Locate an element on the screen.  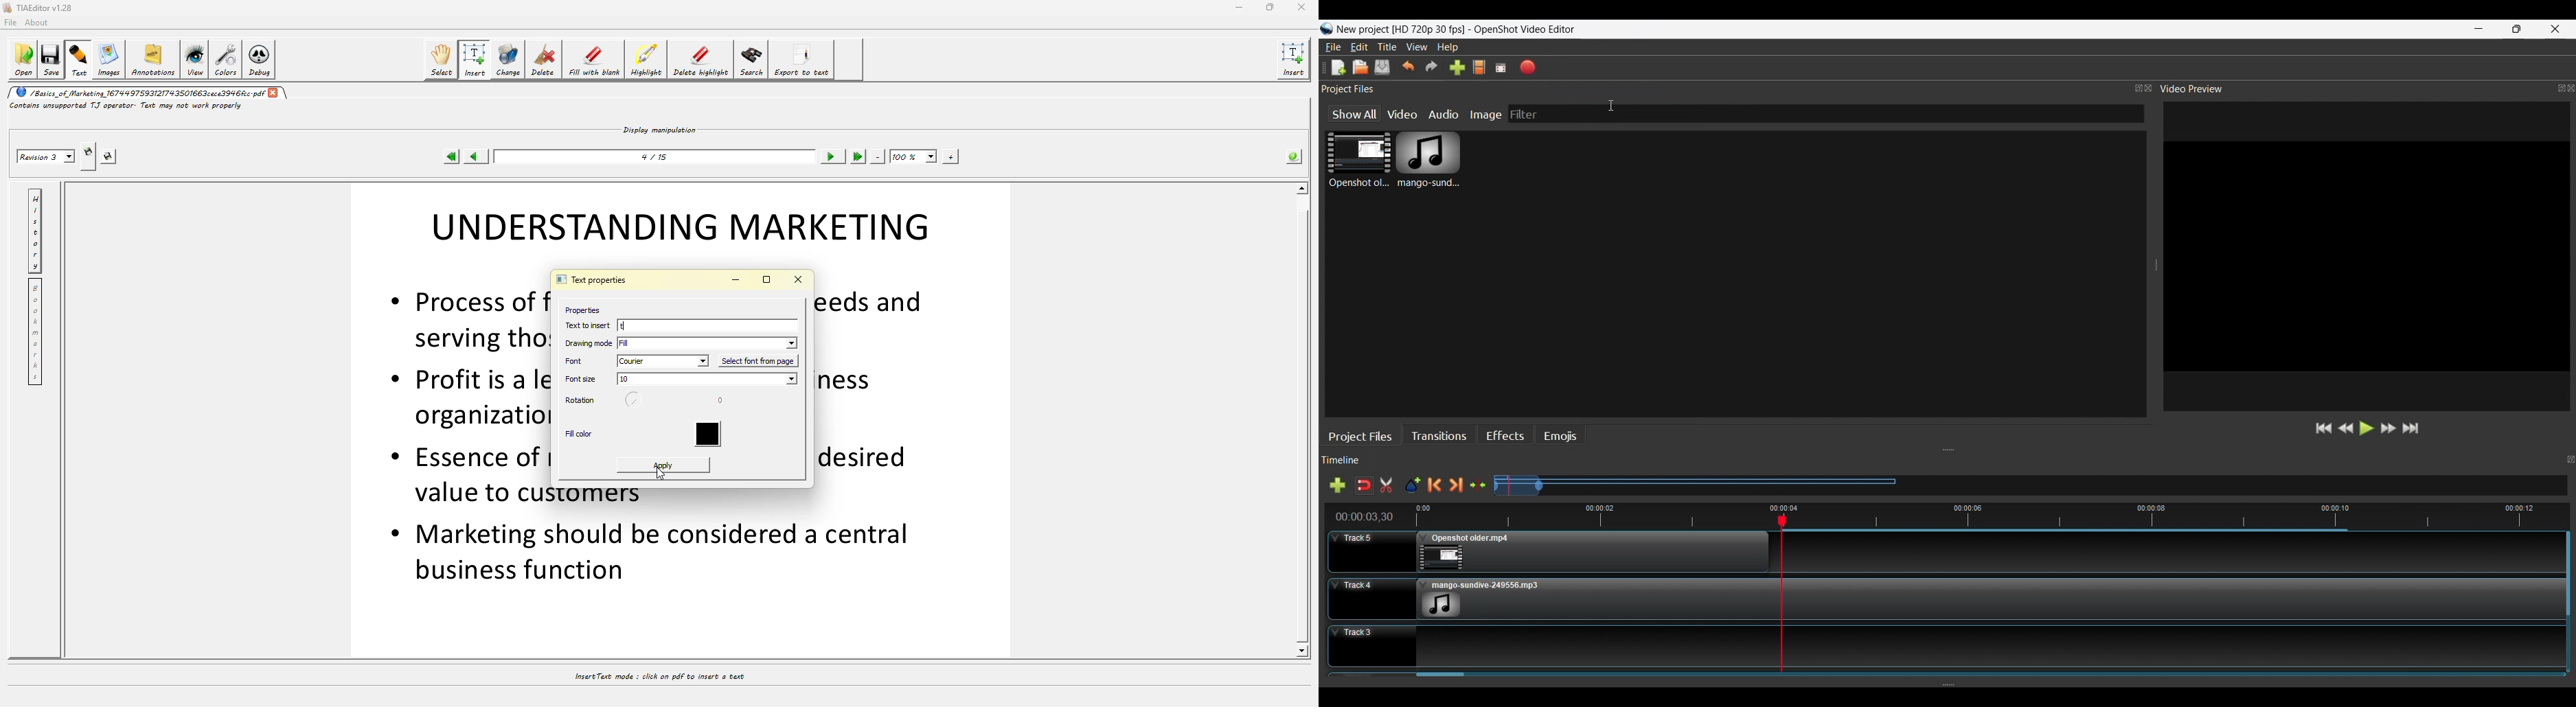
Export Video is located at coordinates (1528, 67).